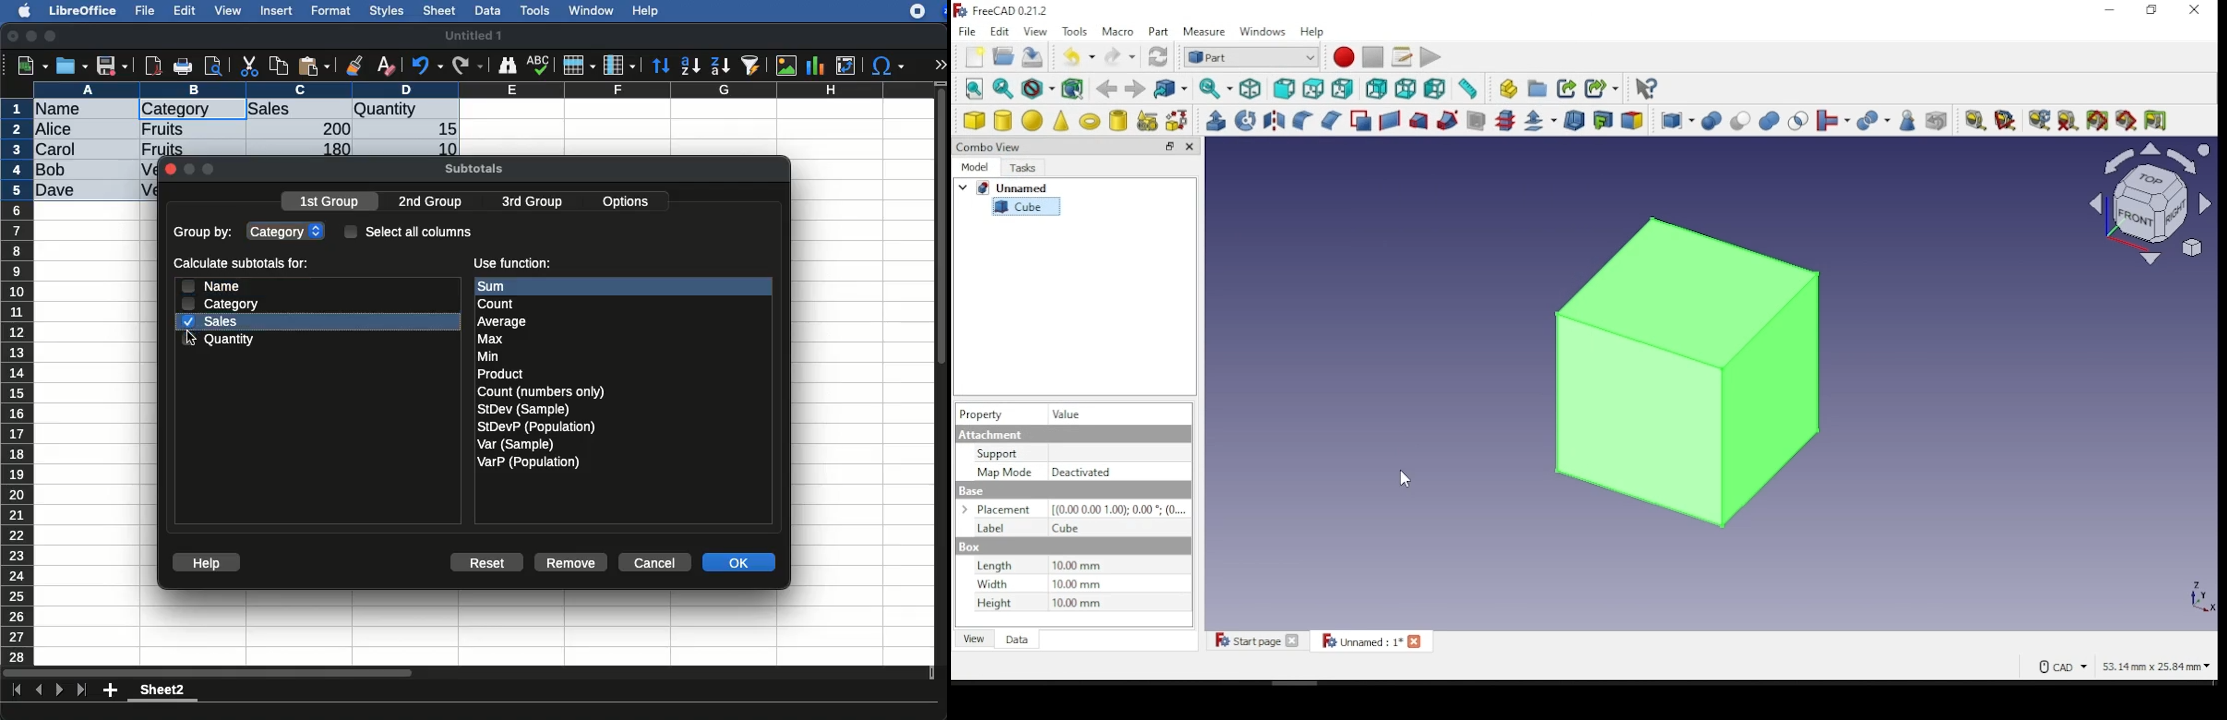 The image size is (2240, 728). Describe the element at coordinates (1028, 166) in the screenshot. I see `tasks` at that location.